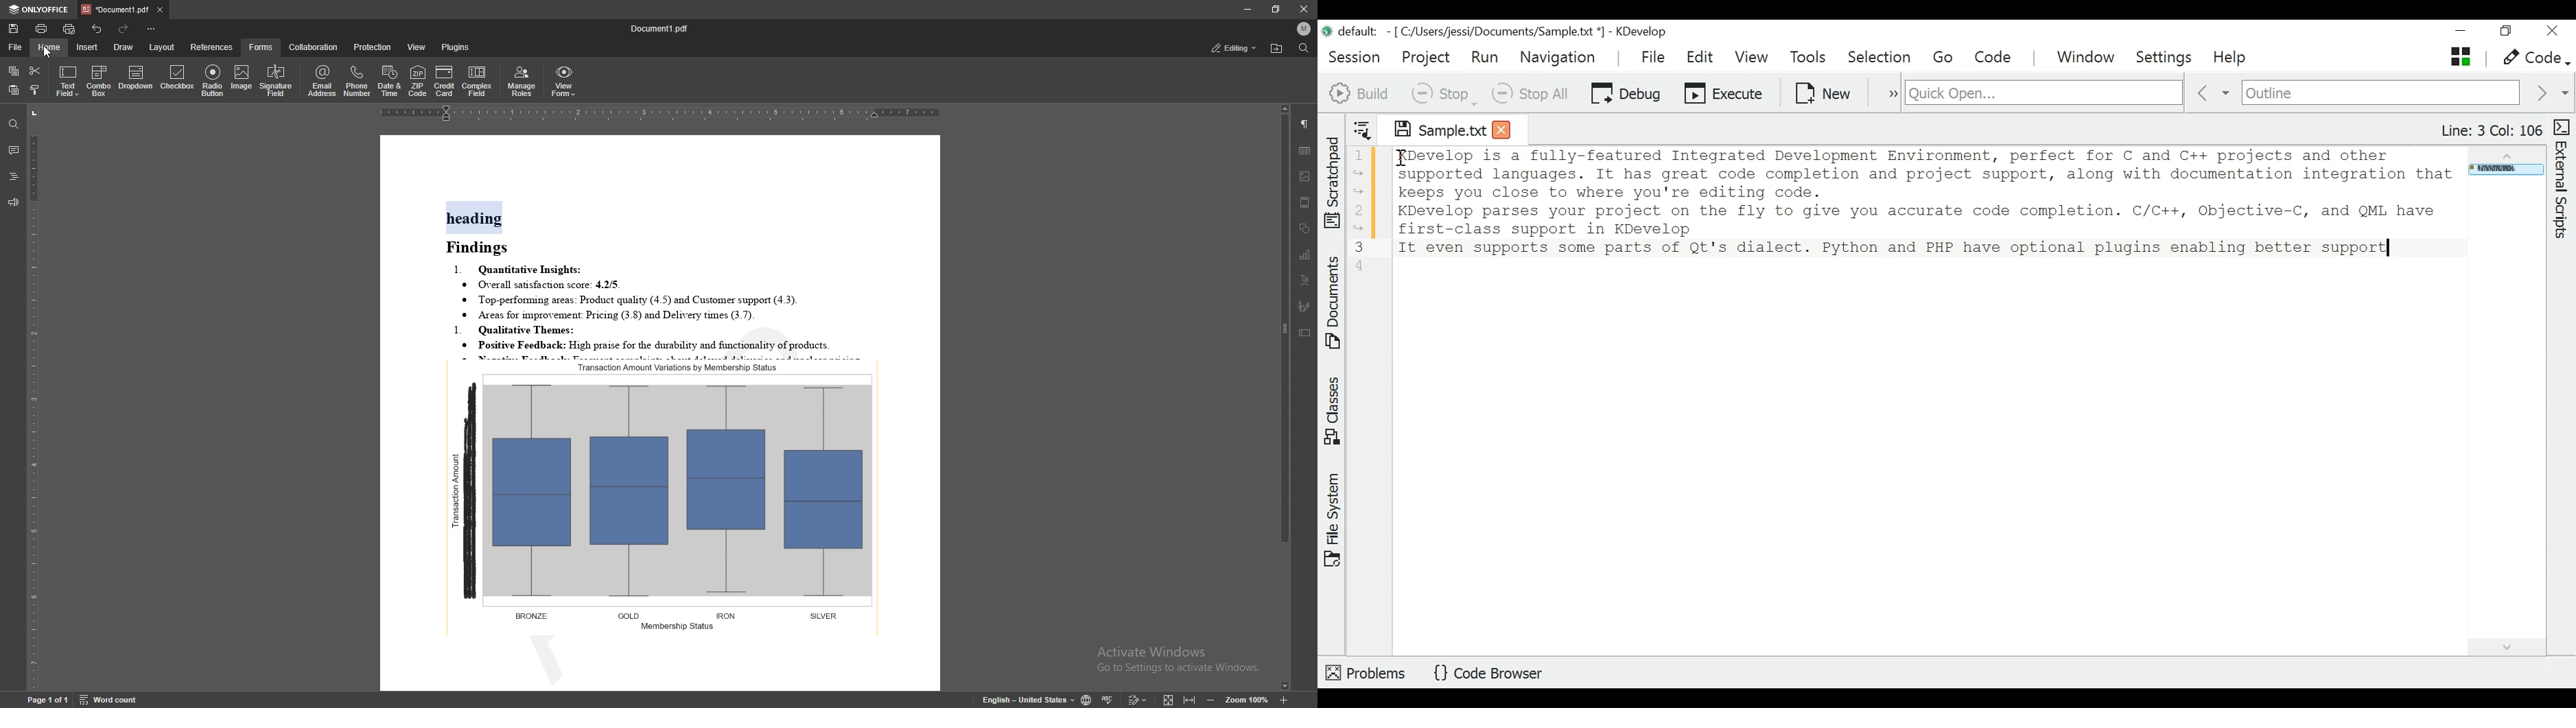  What do you see at coordinates (358, 81) in the screenshot?
I see `phone number` at bounding box center [358, 81].